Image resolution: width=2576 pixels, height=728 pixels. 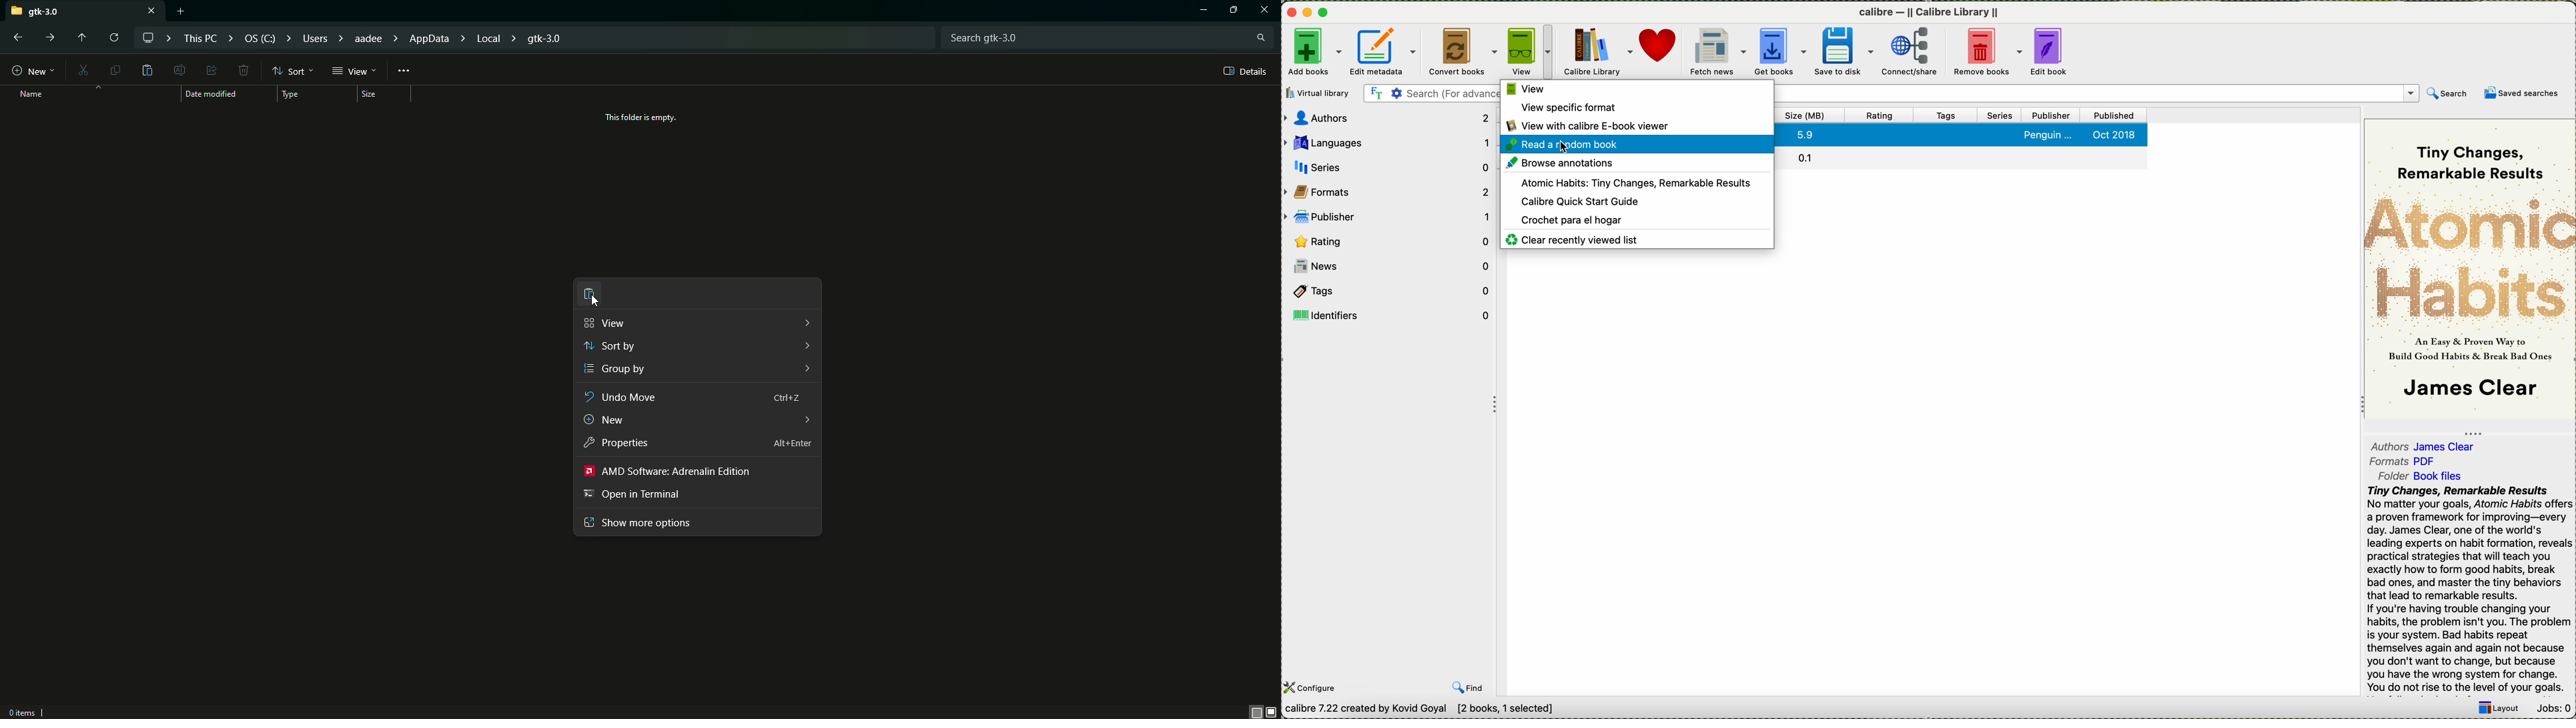 I want to click on cursor, so click(x=602, y=299).